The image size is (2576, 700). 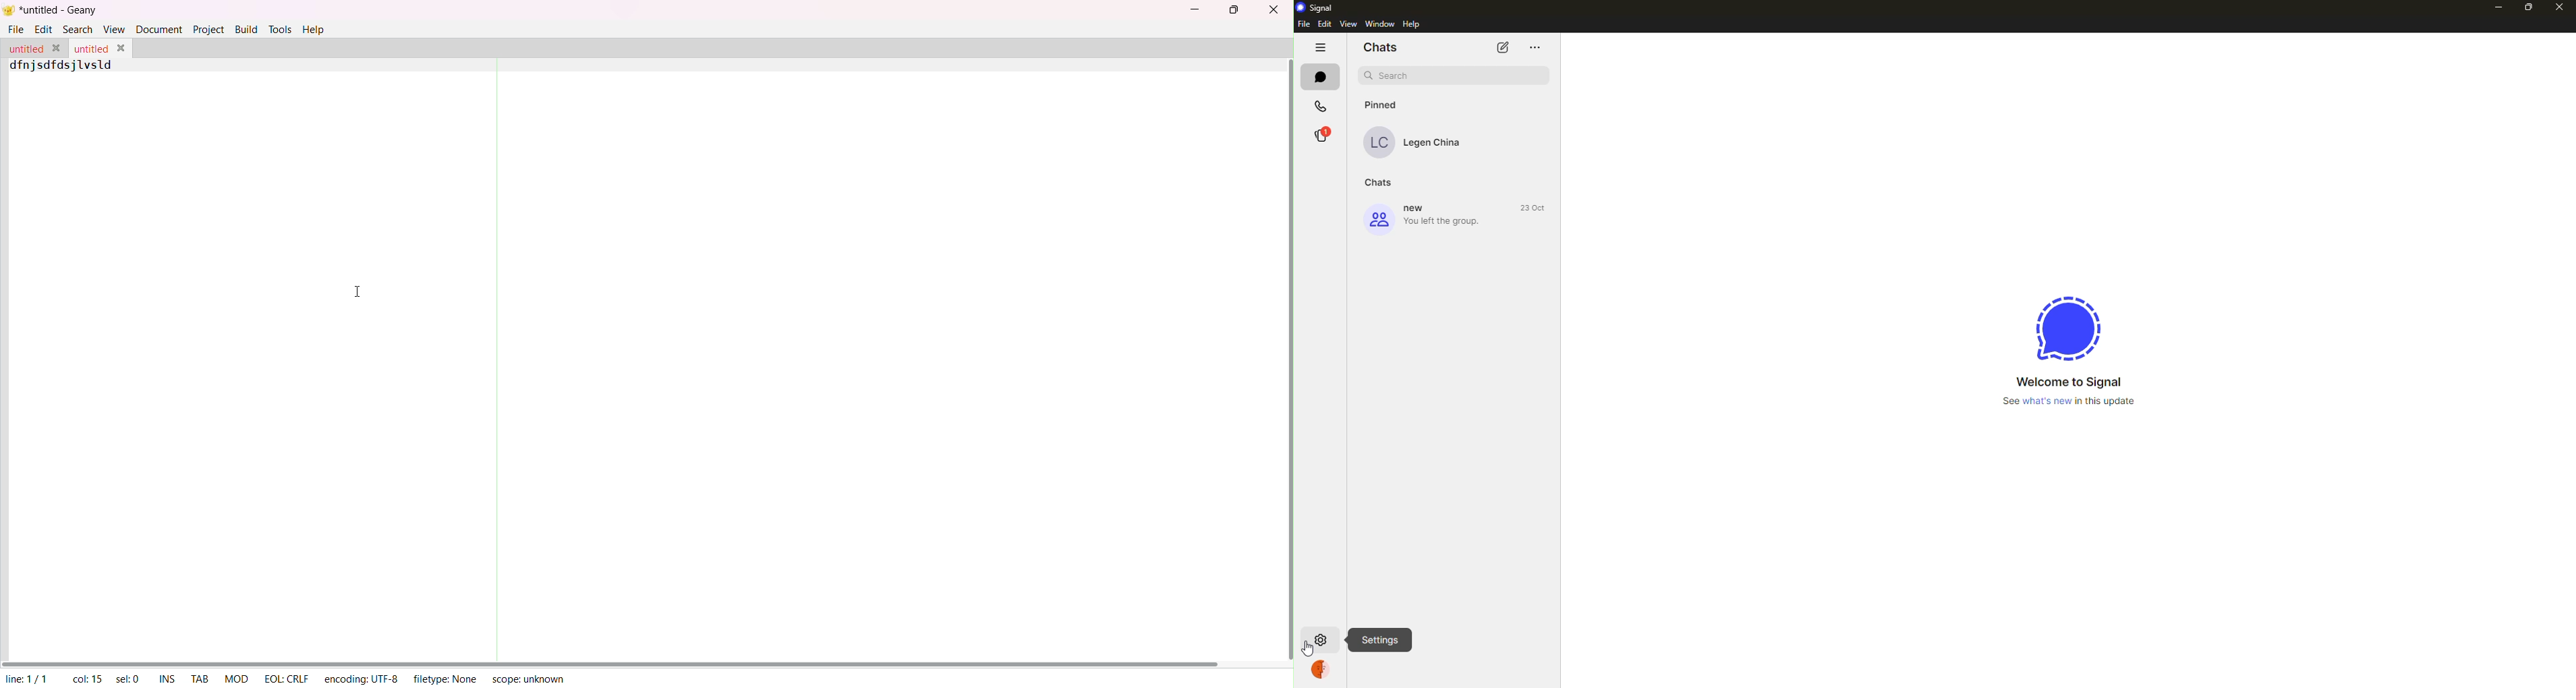 I want to click on new, so click(x=1413, y=207).